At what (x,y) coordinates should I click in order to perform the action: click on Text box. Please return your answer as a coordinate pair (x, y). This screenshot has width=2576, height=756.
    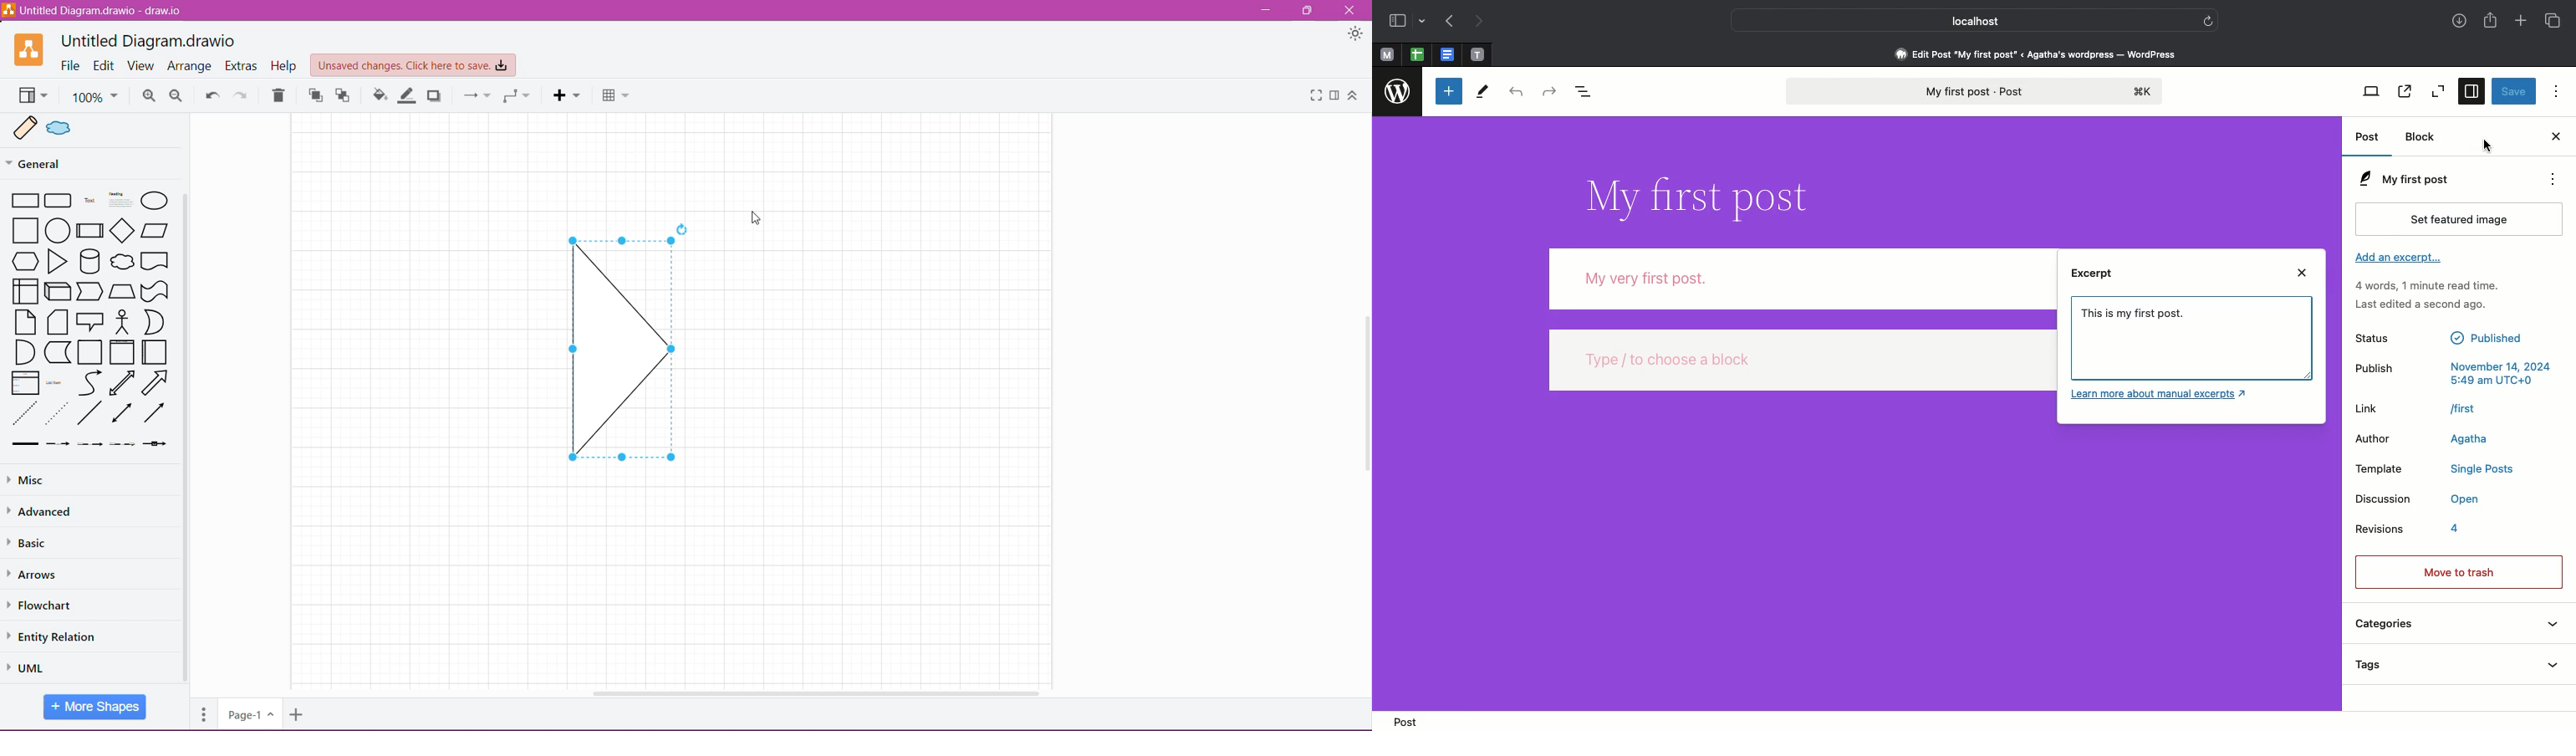
    Looking at the image, I should click on (2197, 356).